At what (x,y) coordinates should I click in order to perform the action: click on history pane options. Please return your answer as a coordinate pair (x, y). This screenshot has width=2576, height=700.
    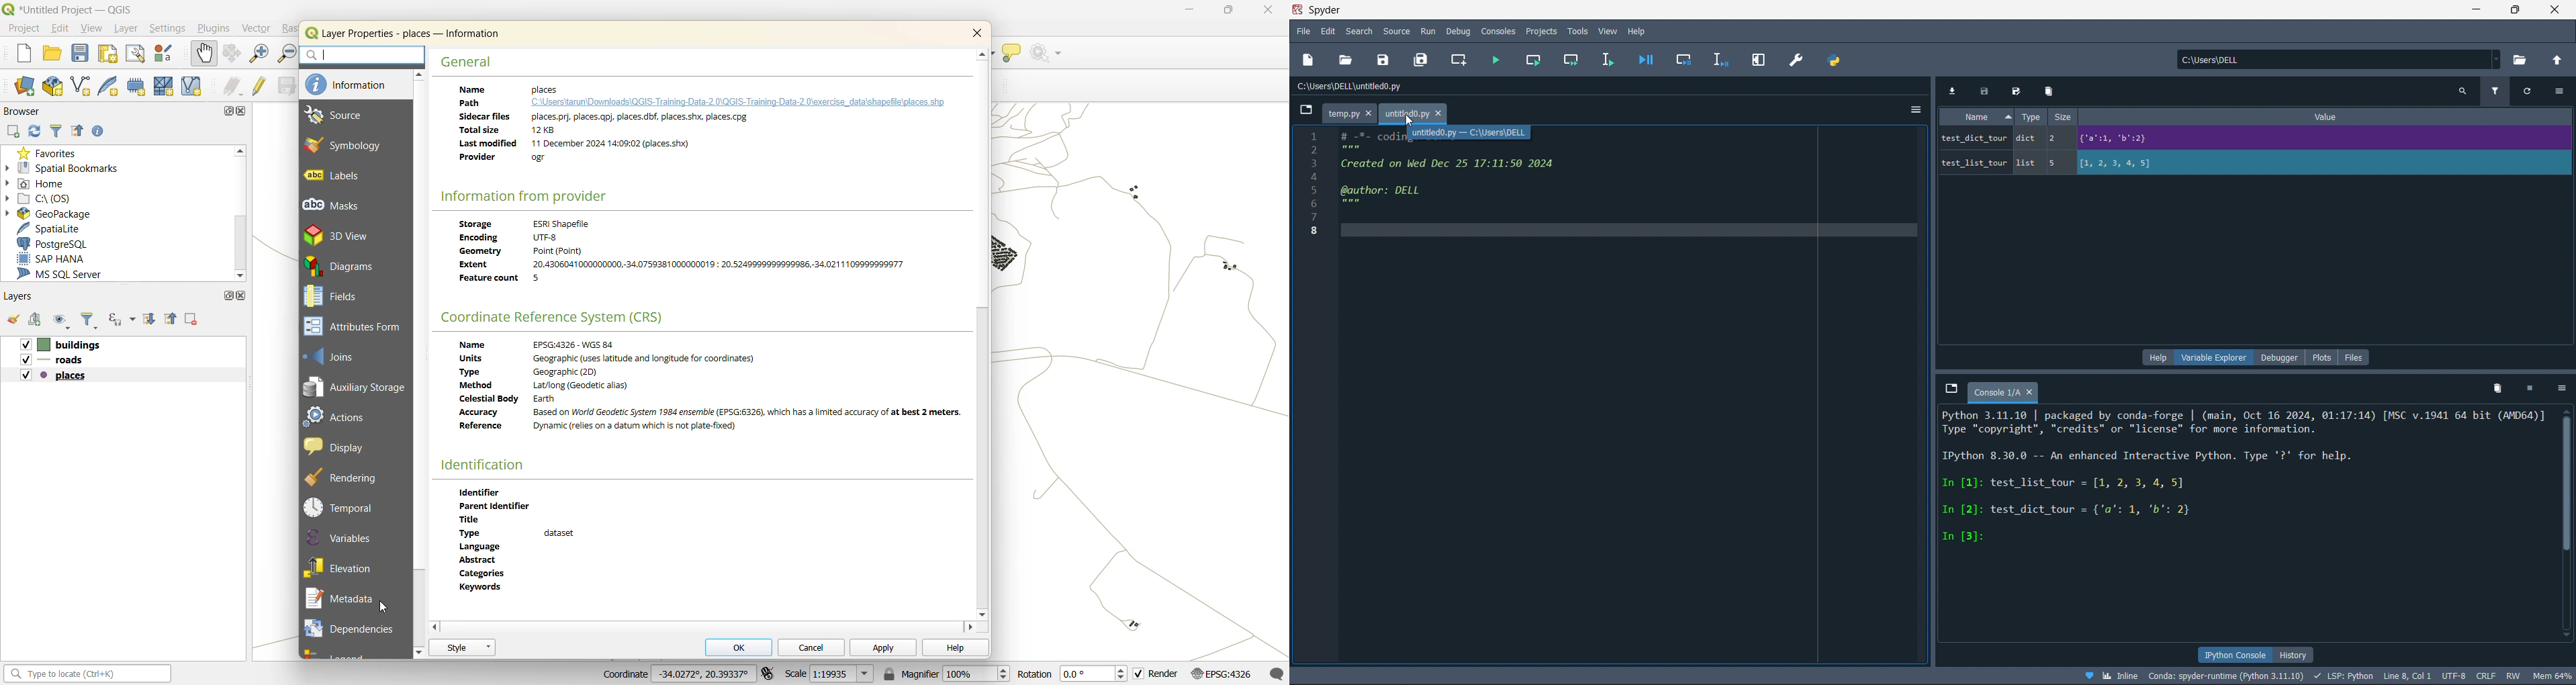
    Looking at the image, I should click on (2308, 653).